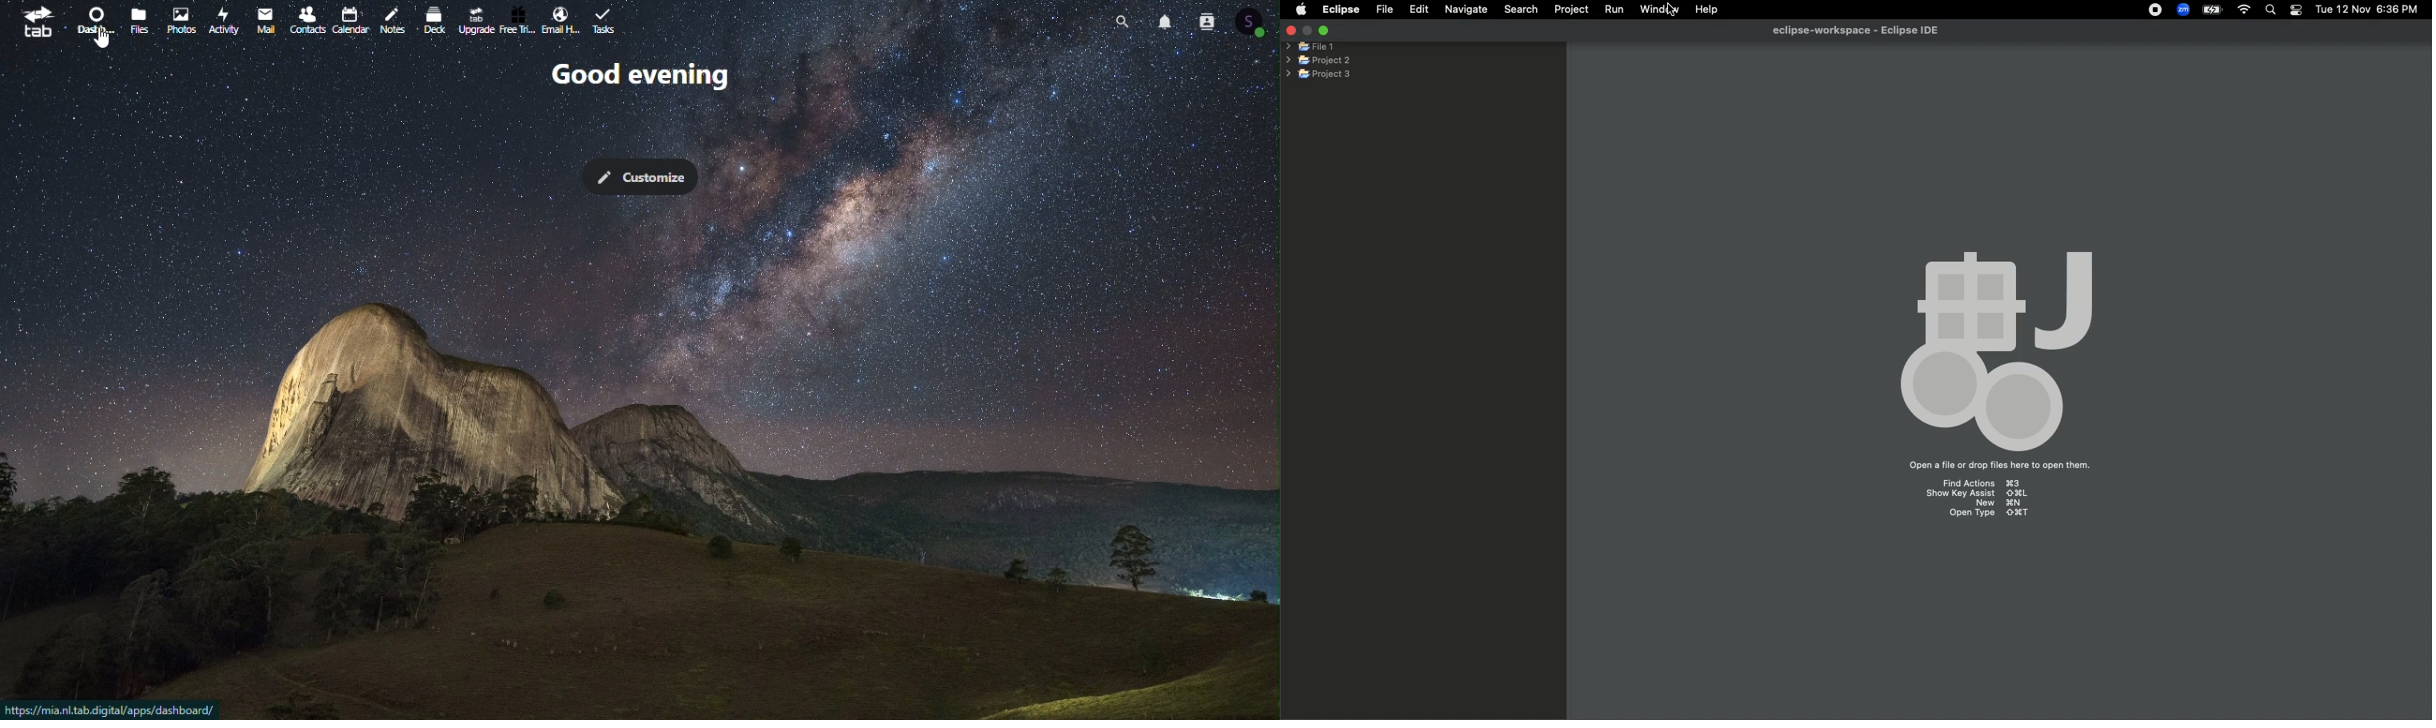  Describe the element at coordinates (638, 175) in the screenshot. I see `Customise` at that location.